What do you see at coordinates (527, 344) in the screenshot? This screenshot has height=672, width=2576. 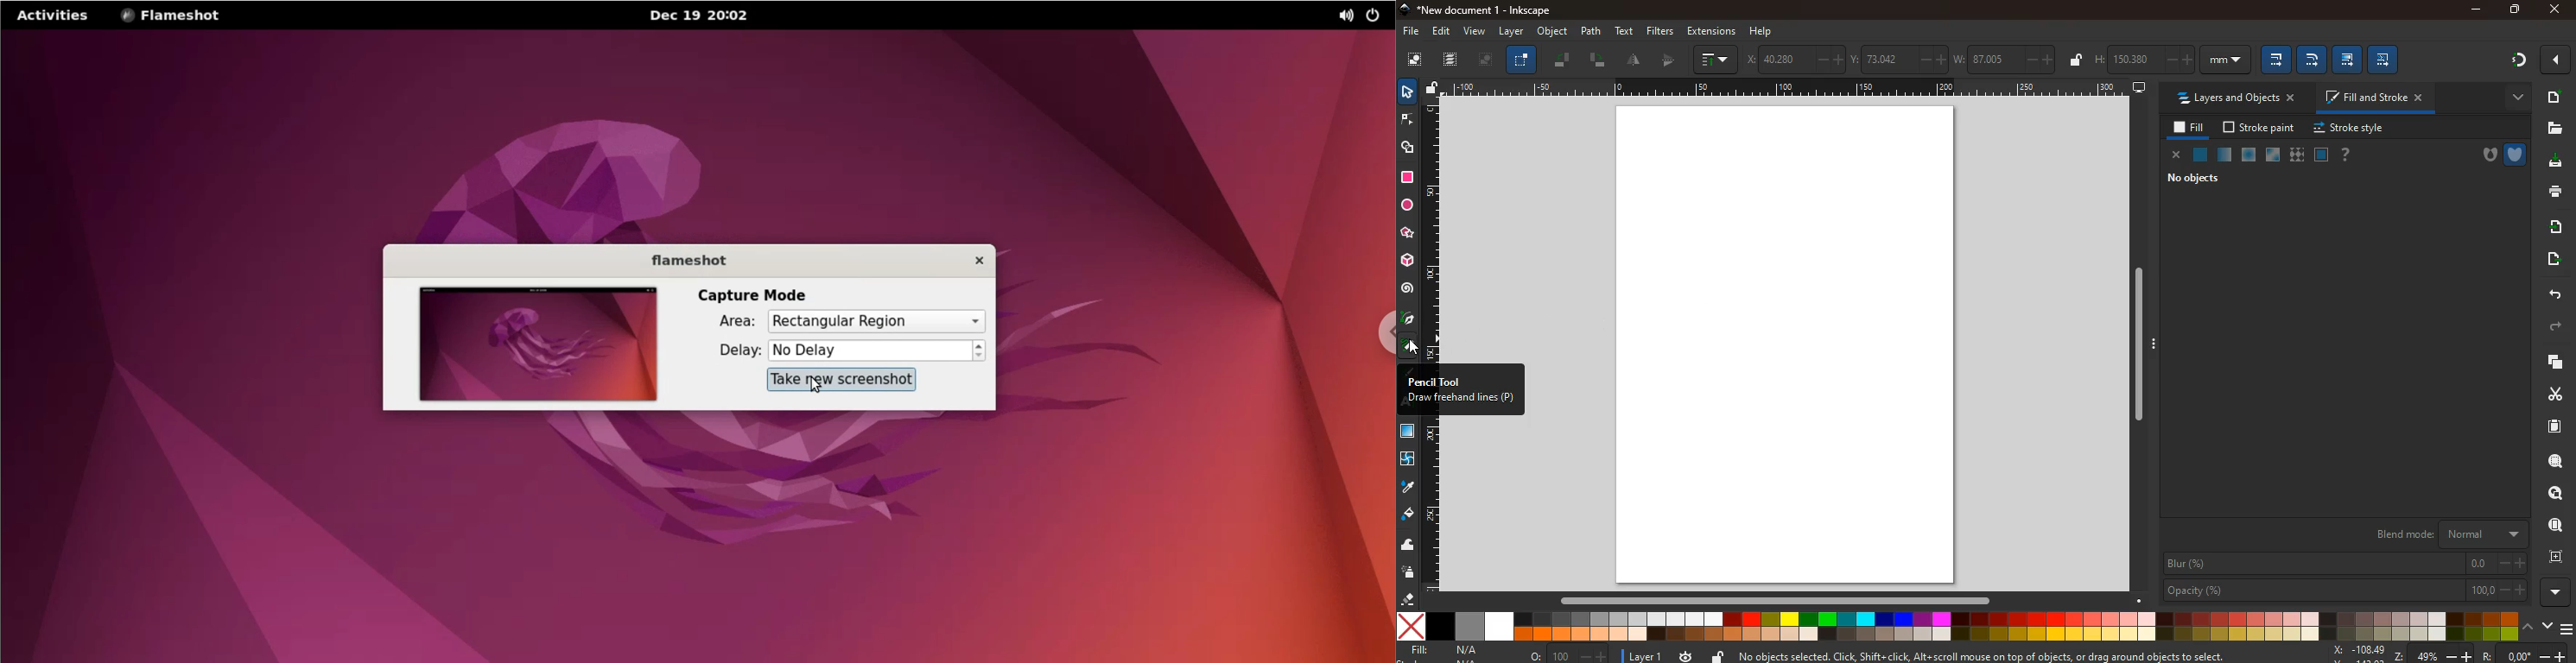 I see `screenshot preview ` at bounding box center [527, 344].